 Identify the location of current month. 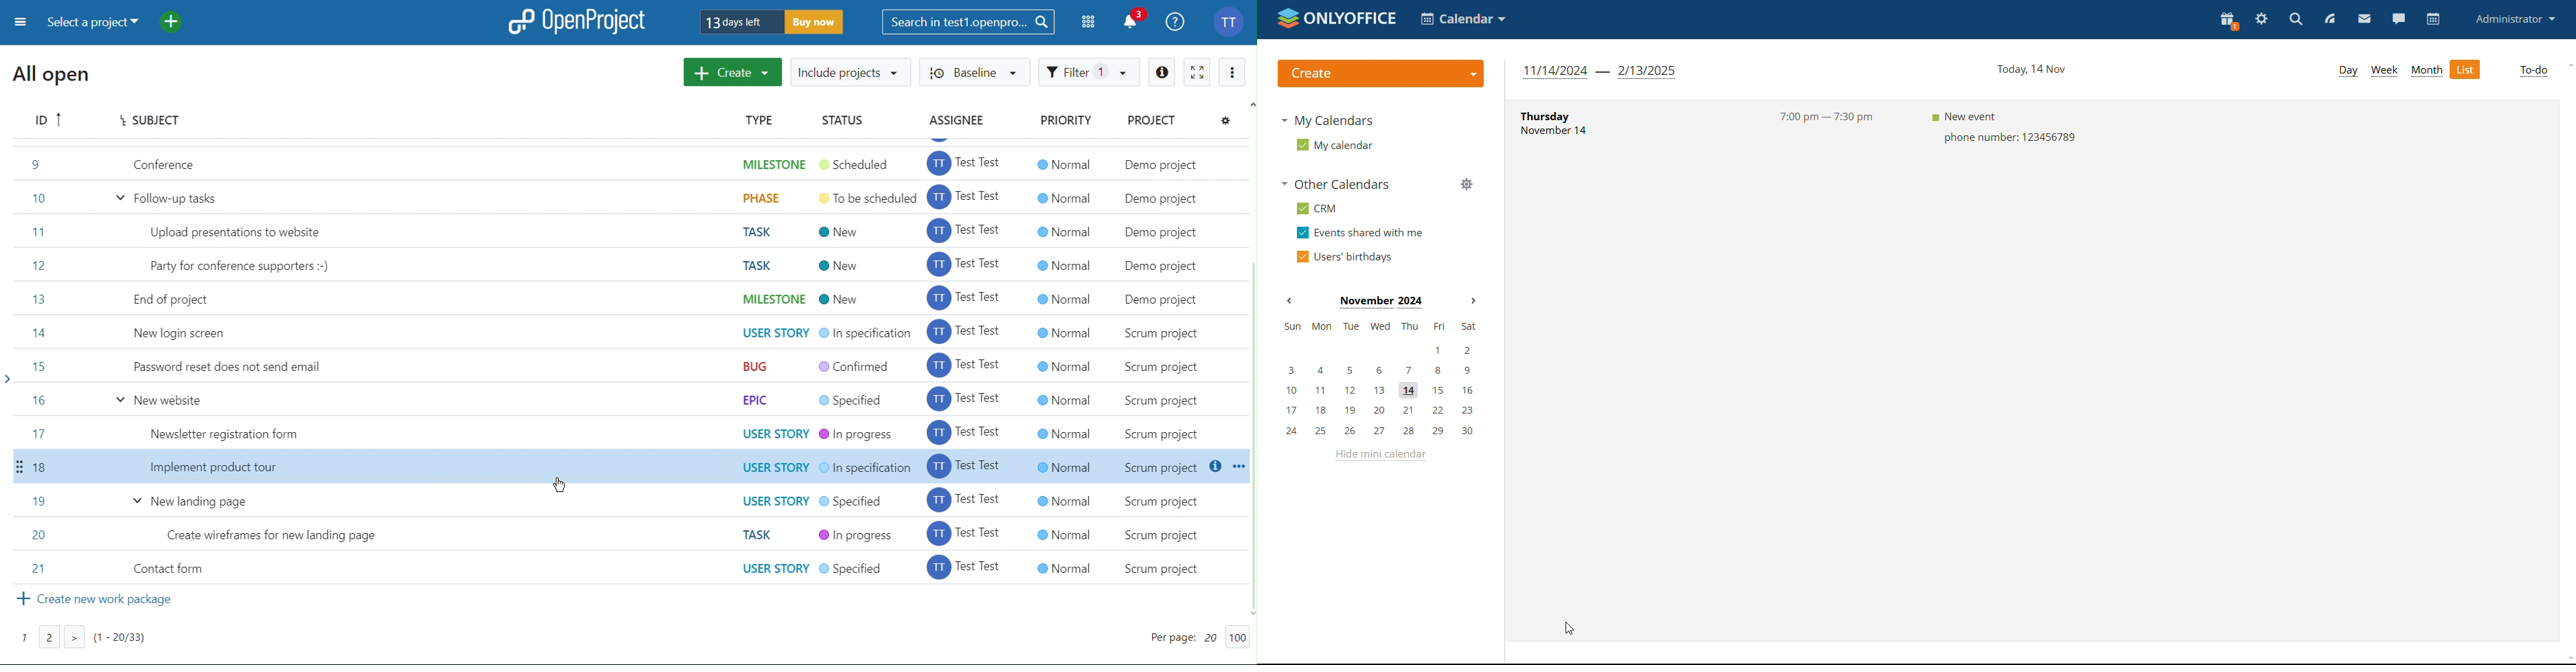
(1379, 302).